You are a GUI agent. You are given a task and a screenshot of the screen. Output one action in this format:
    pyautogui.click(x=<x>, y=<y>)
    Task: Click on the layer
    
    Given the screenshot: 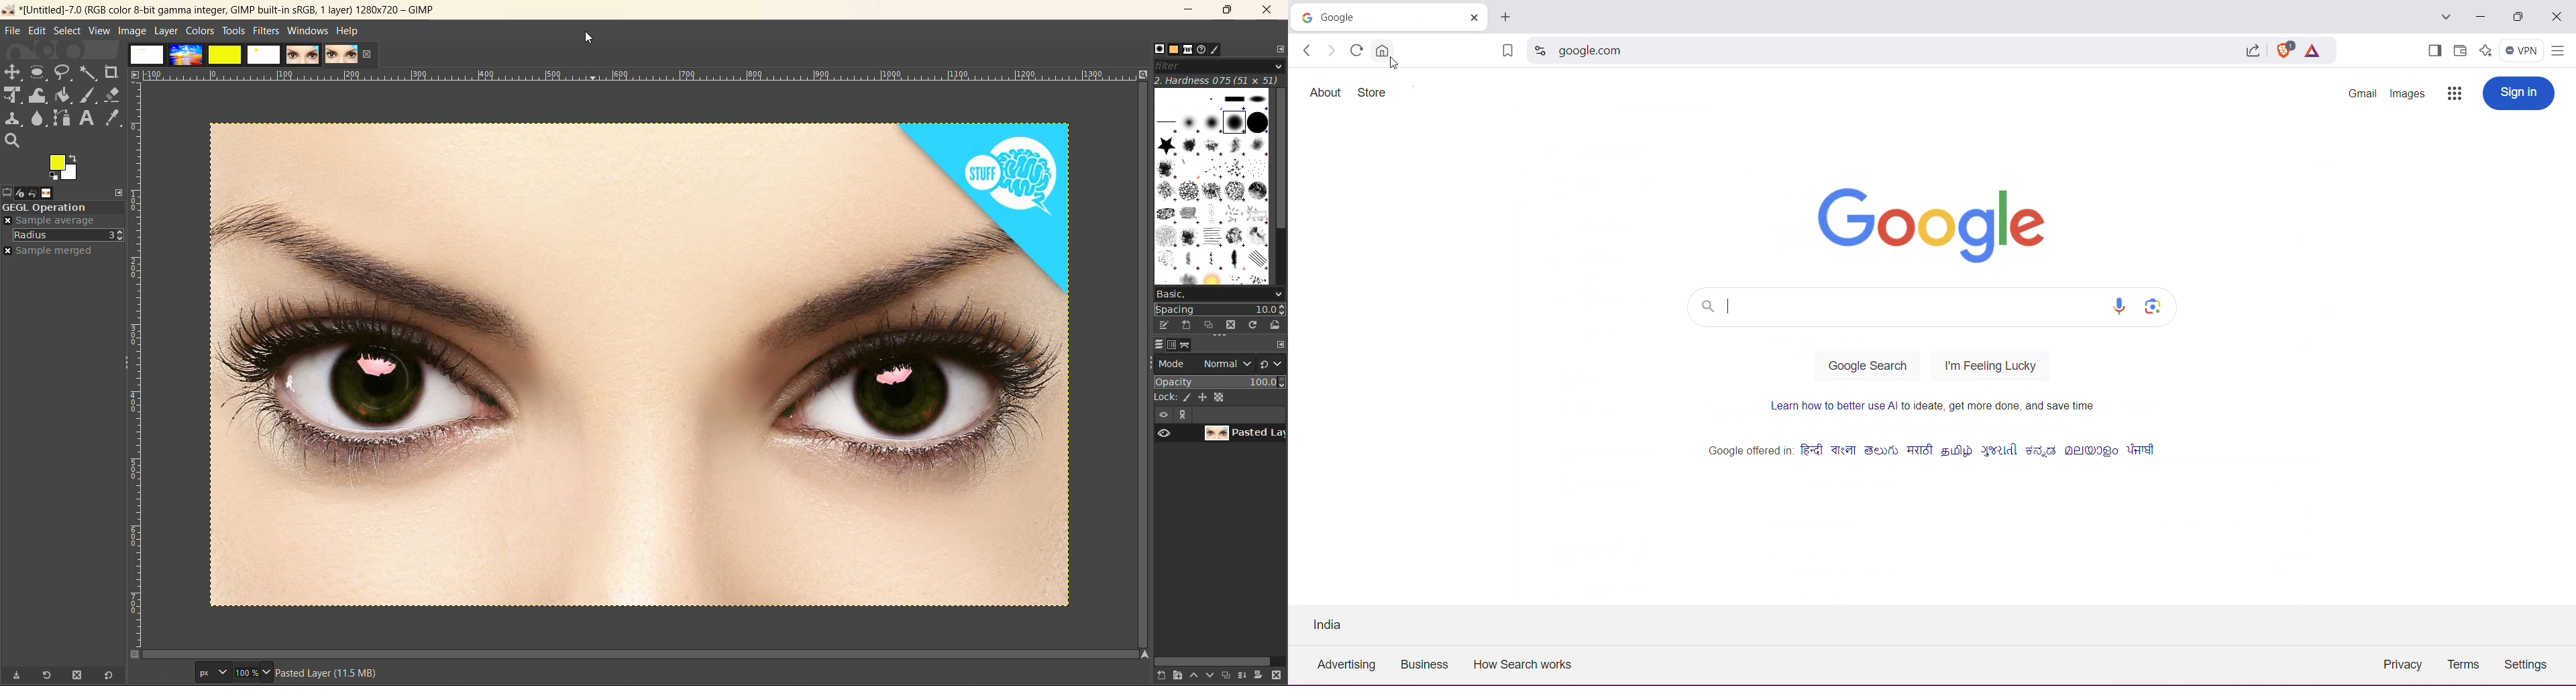 What is the action you would take?
    pyautogui.click(x=1245, y=433)
    